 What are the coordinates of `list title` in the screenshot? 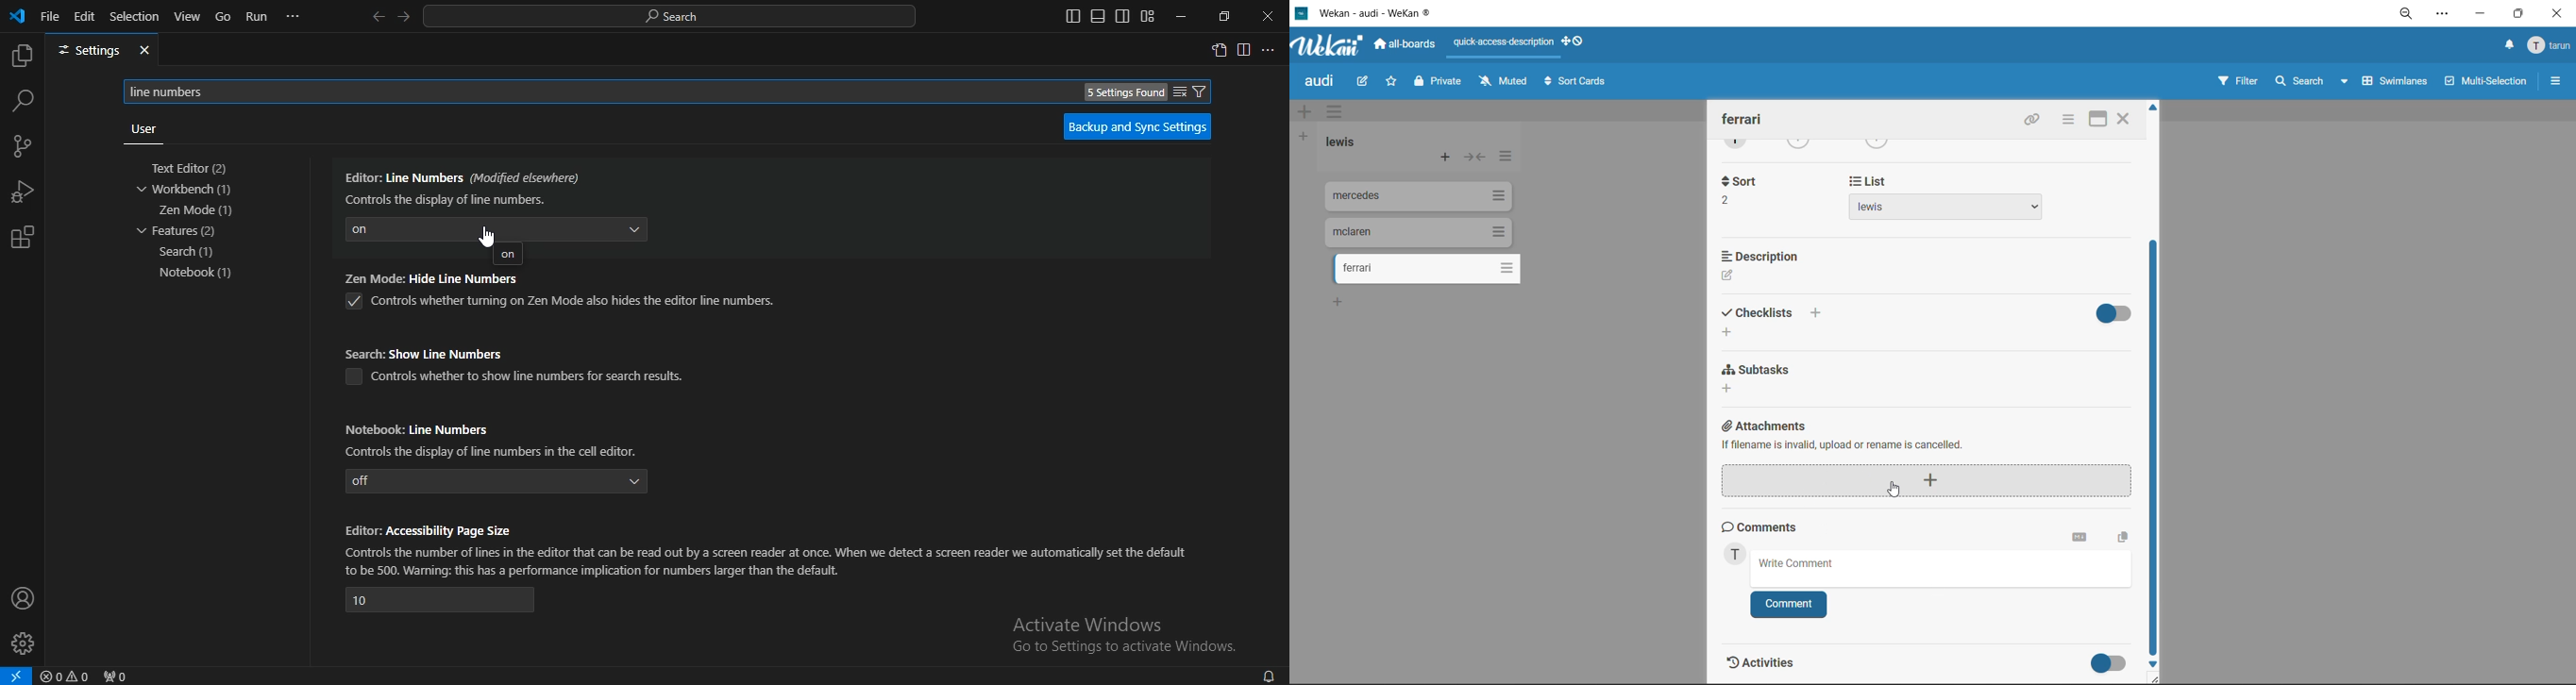 It's located at (1340, 142).